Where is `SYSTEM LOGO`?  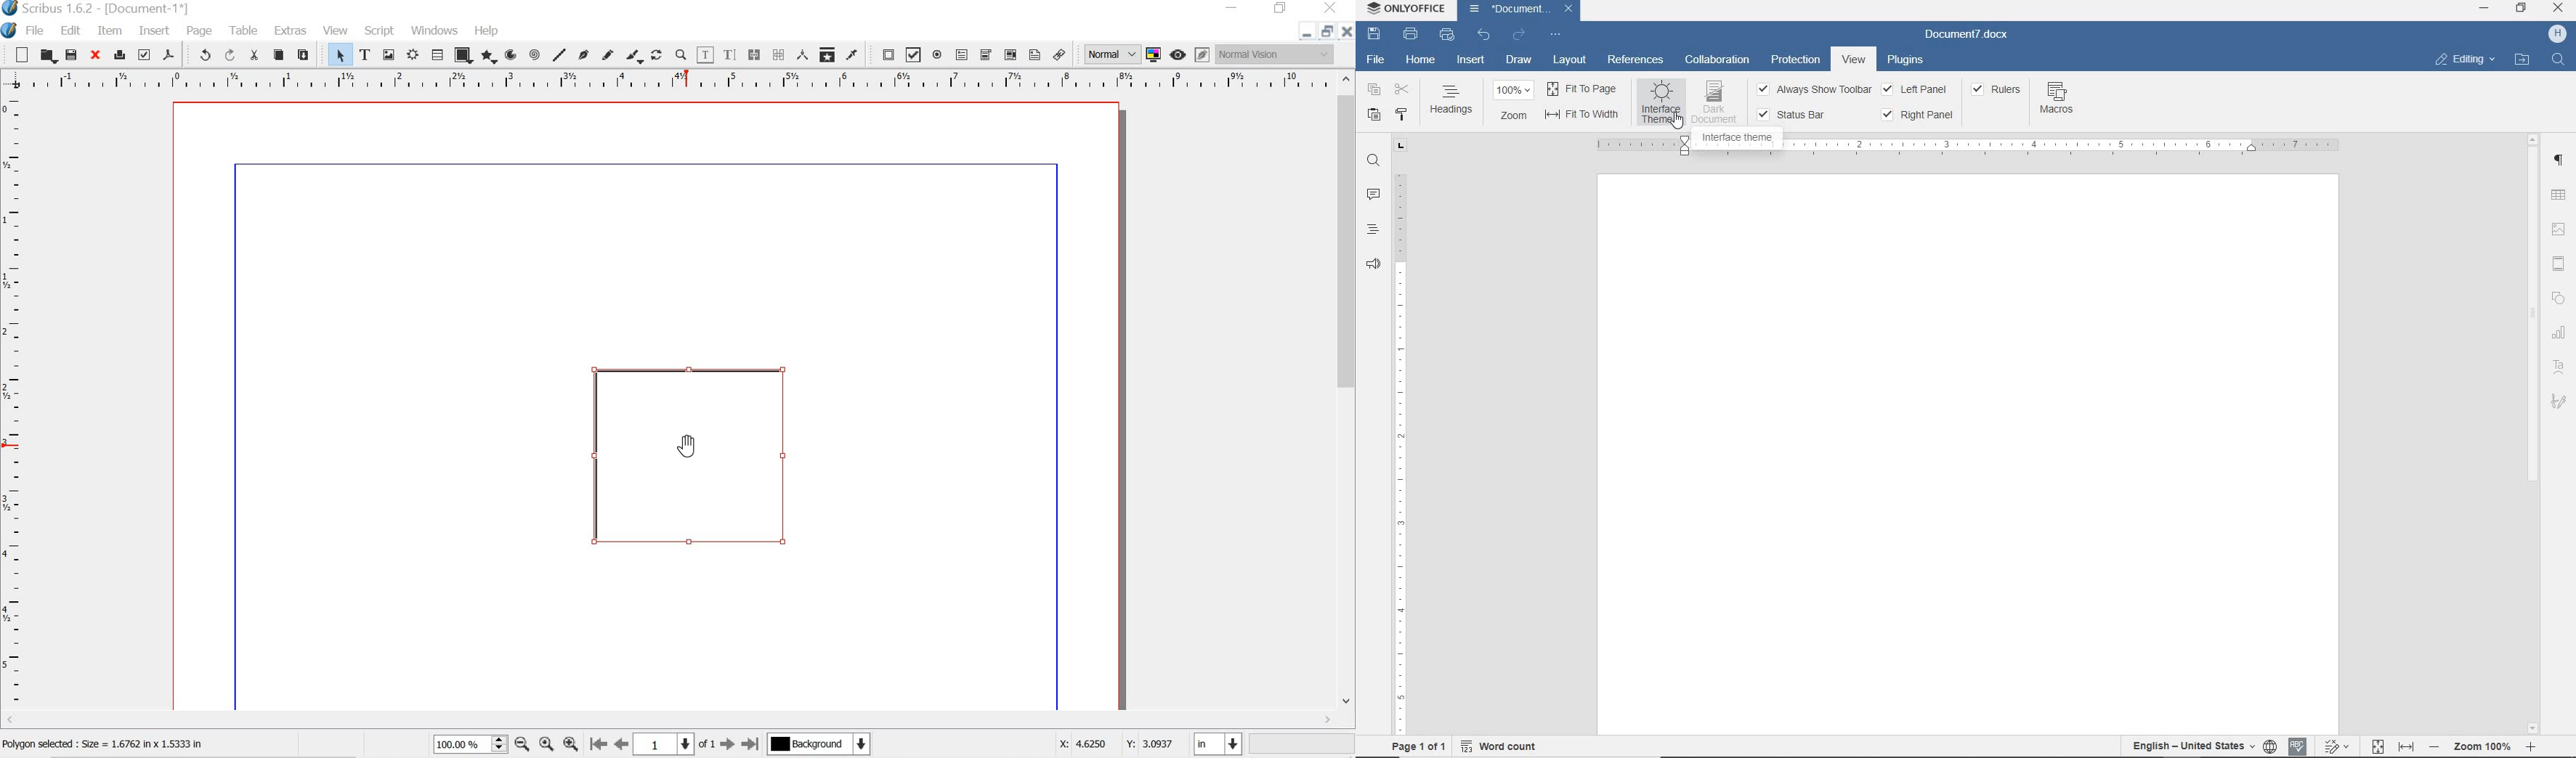 SYSTEM LOGO is located at coordinates (11, 29).